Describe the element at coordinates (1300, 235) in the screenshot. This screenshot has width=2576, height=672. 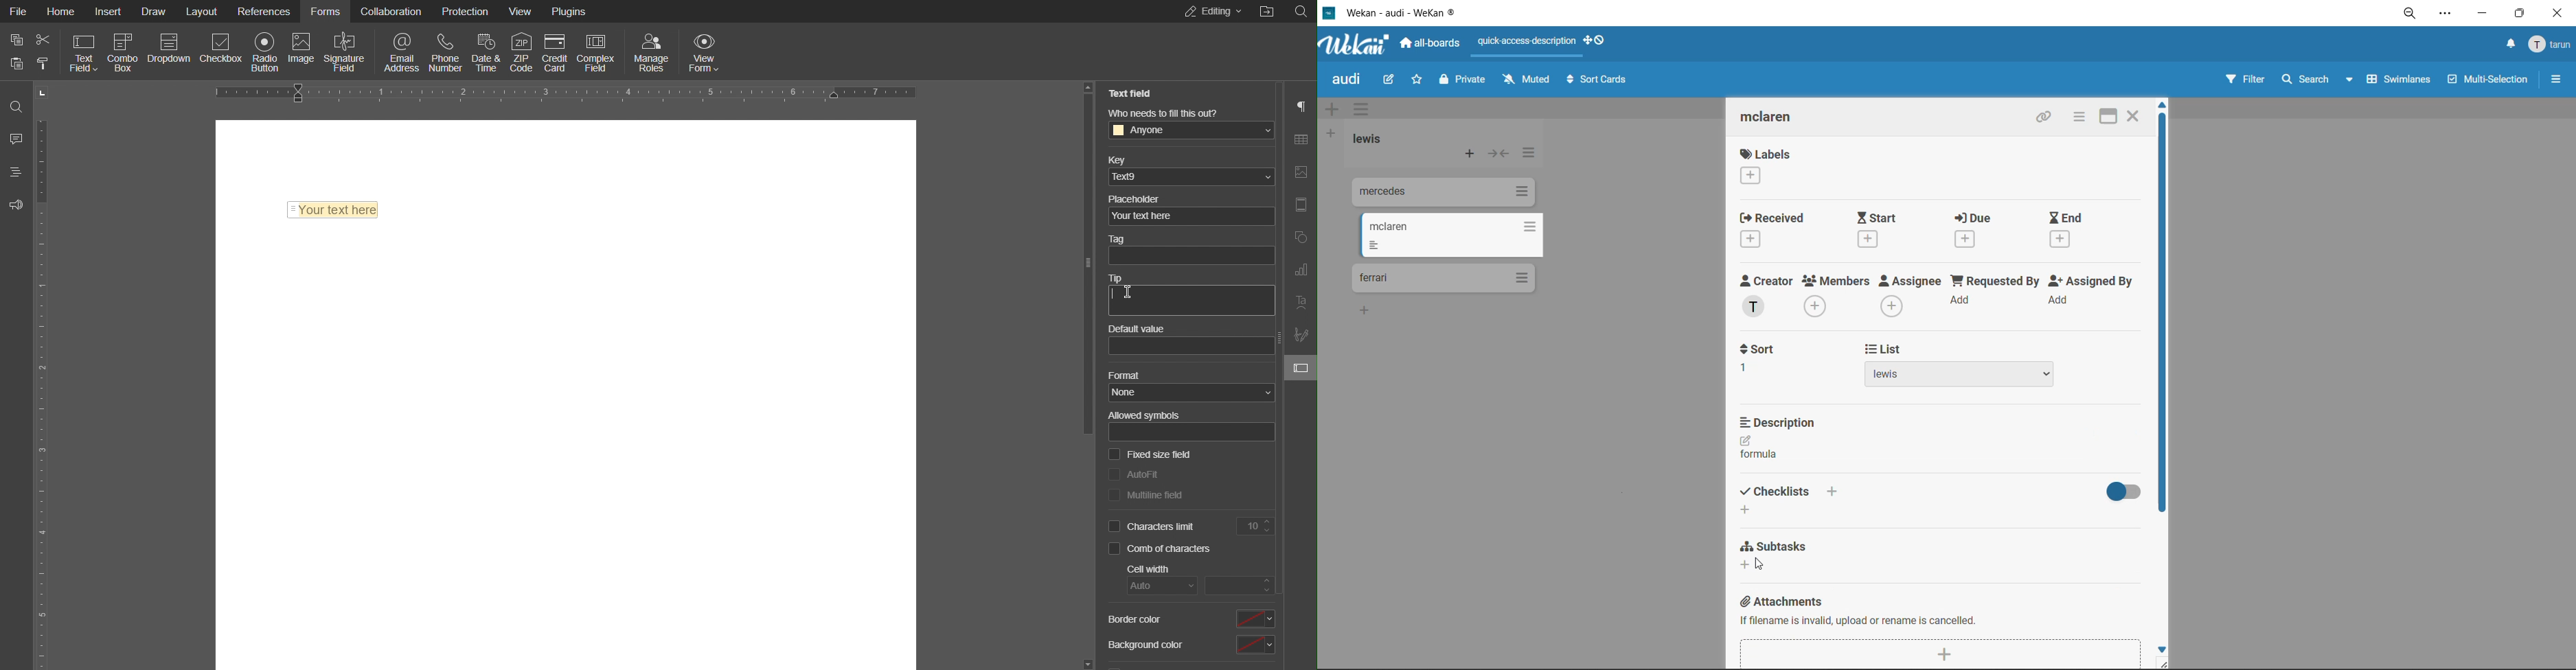
I see `Shape Settings` at that location.